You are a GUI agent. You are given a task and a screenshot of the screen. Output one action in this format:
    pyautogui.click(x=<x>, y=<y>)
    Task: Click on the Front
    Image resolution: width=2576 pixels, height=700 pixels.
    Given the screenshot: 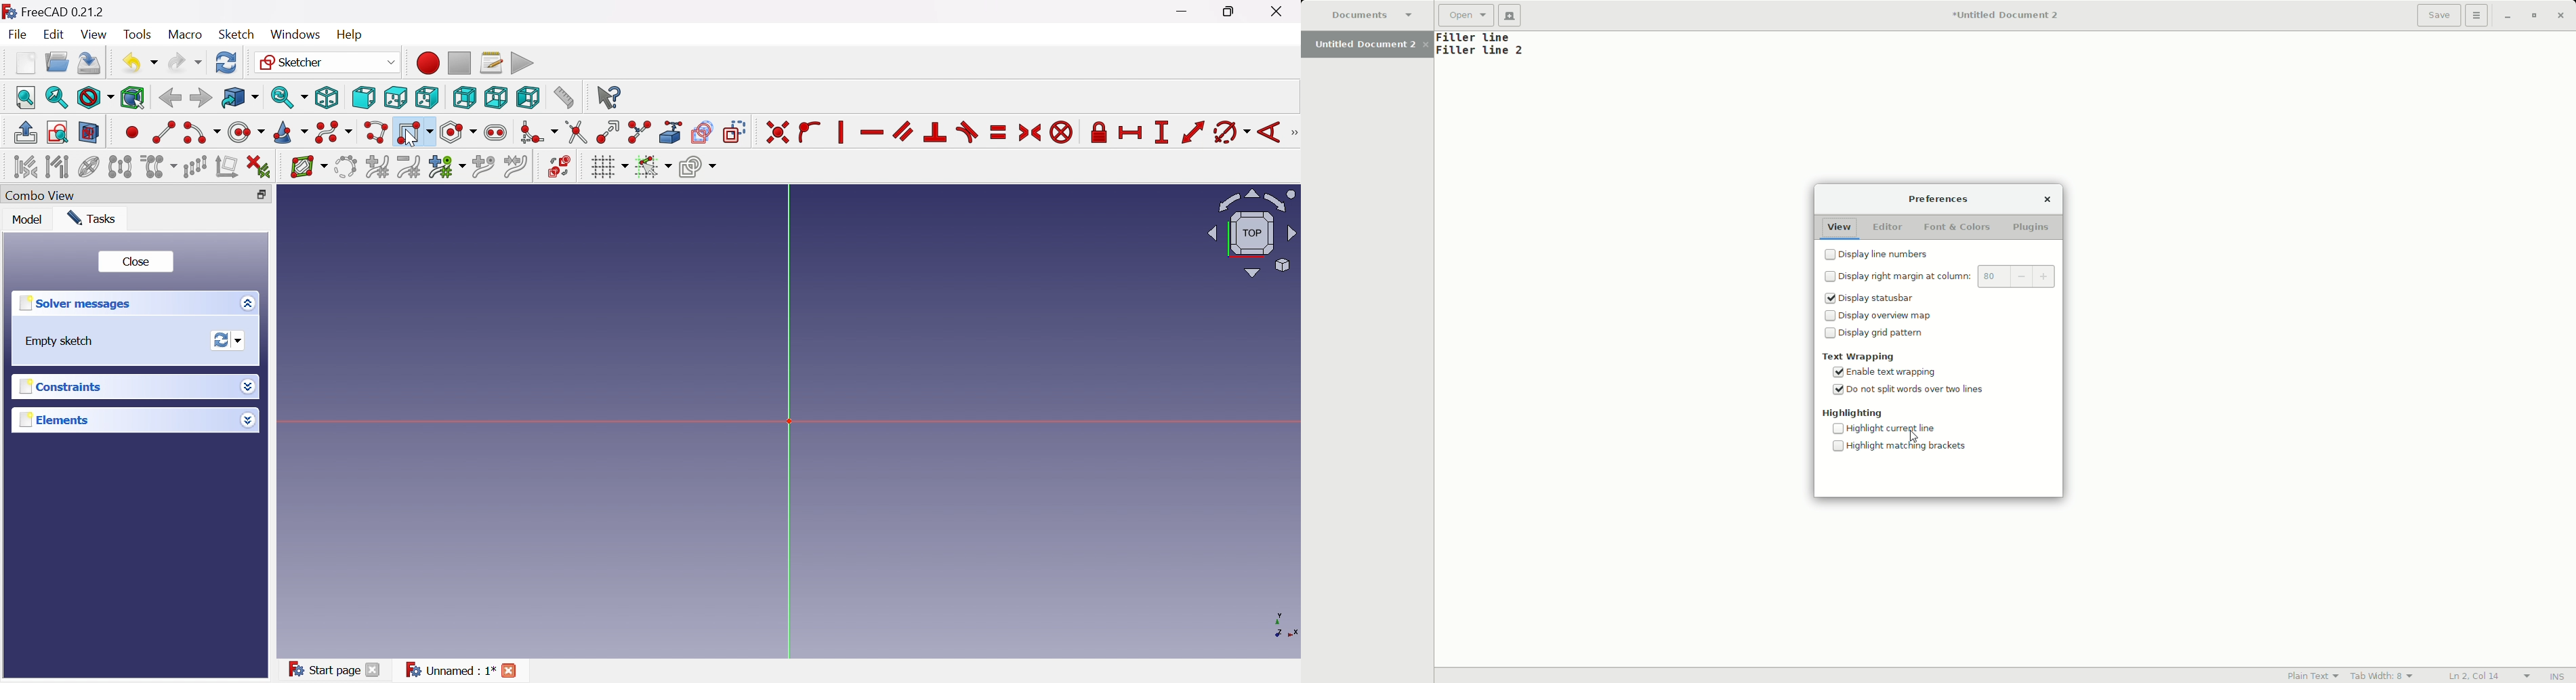 What is the action you would take?
    pyautogui.click(x=363, y=98)
    